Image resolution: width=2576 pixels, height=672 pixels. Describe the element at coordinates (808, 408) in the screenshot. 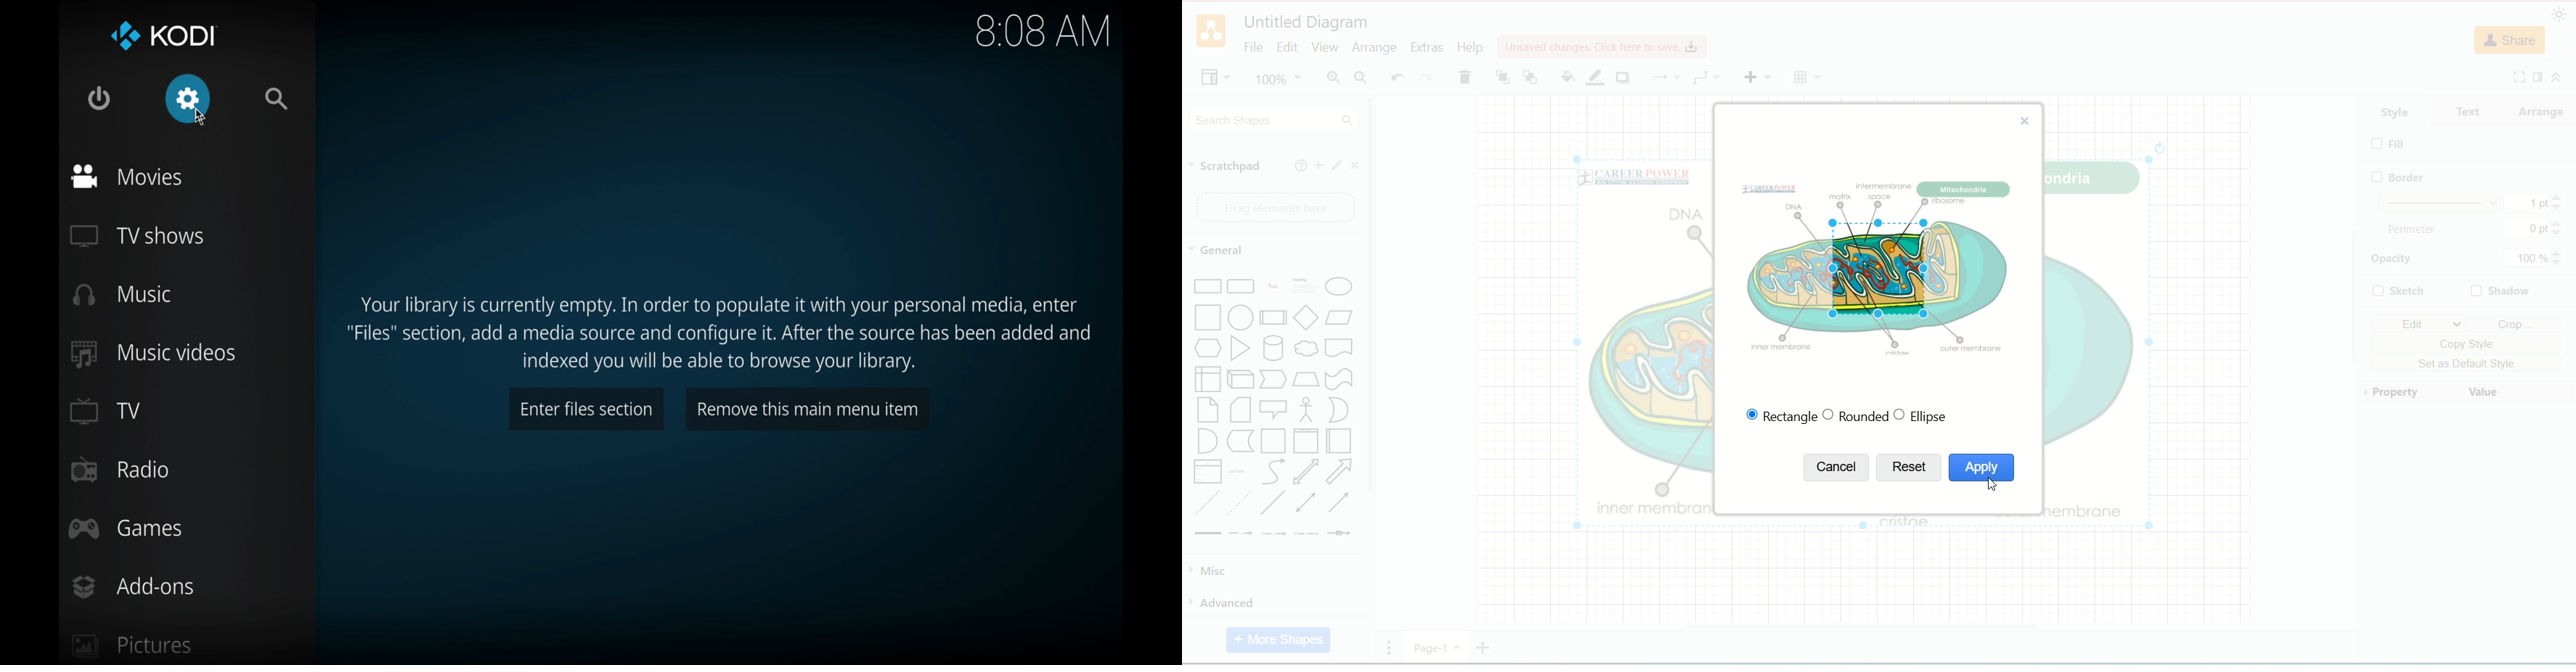

I see `remove this  main menu item` at that location.